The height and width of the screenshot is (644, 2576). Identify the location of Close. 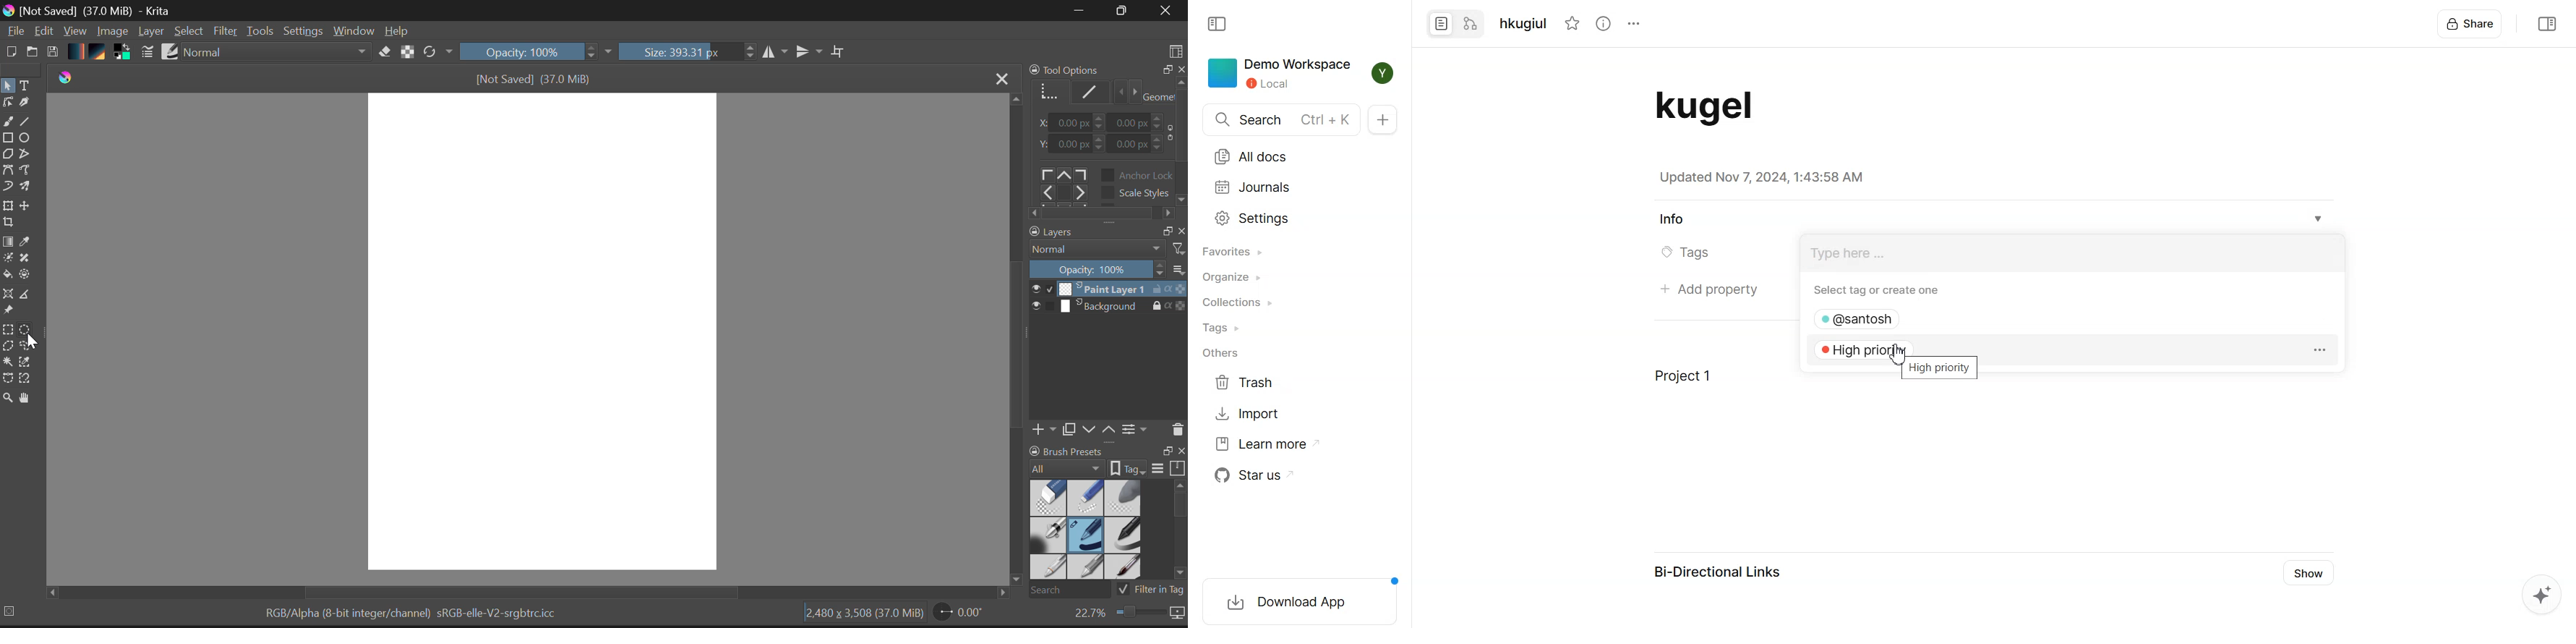
(999, 77).